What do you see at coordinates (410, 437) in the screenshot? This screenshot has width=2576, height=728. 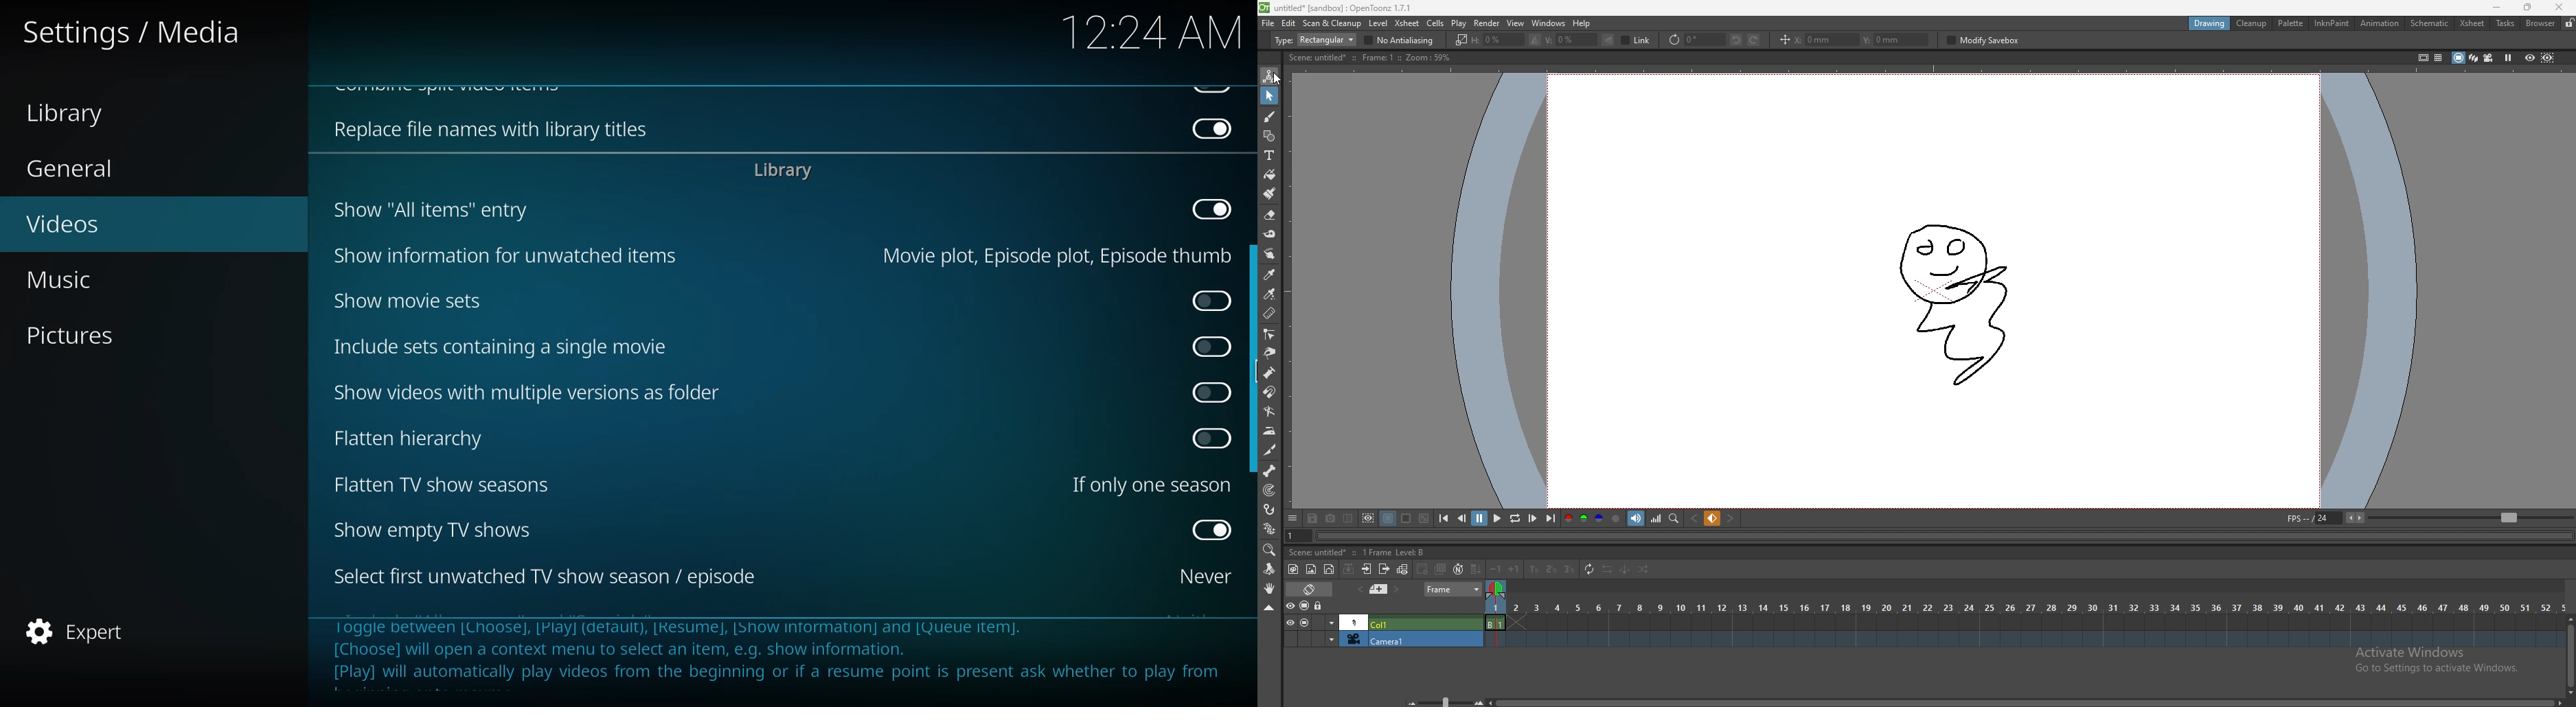 I see `flatten hierarchy` at bounding box center [410, 437].